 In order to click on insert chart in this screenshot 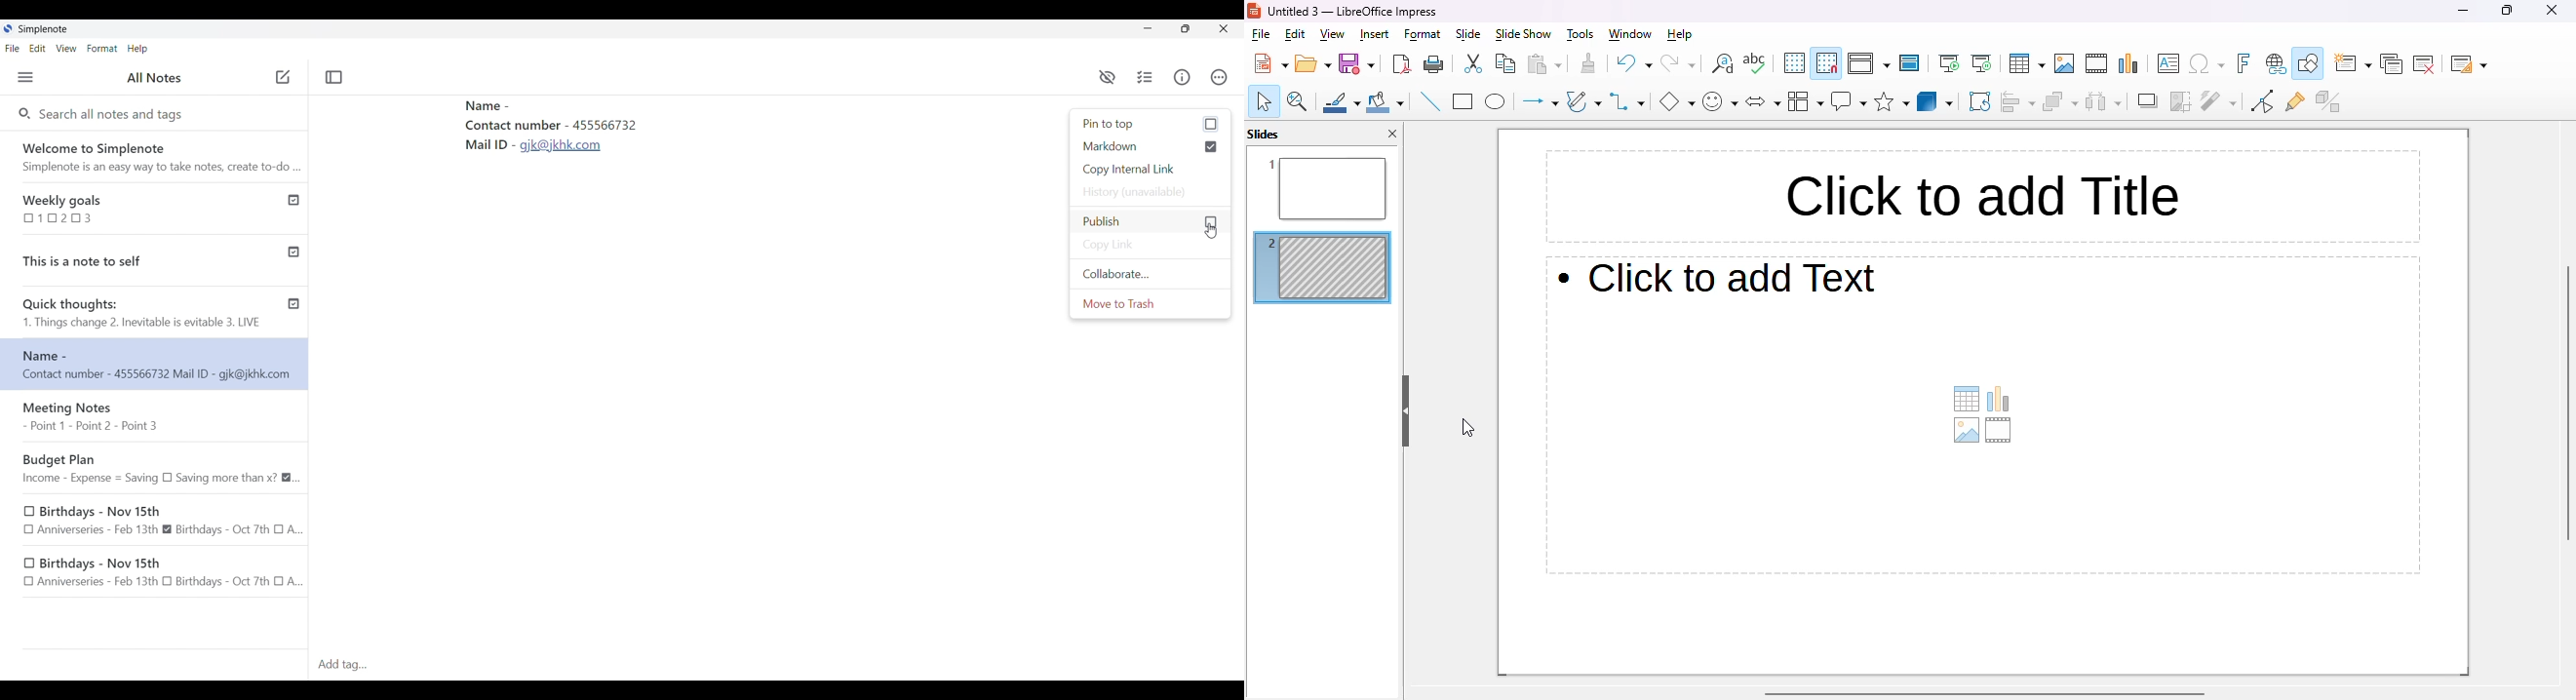, I will do `click(1999, 398)`.